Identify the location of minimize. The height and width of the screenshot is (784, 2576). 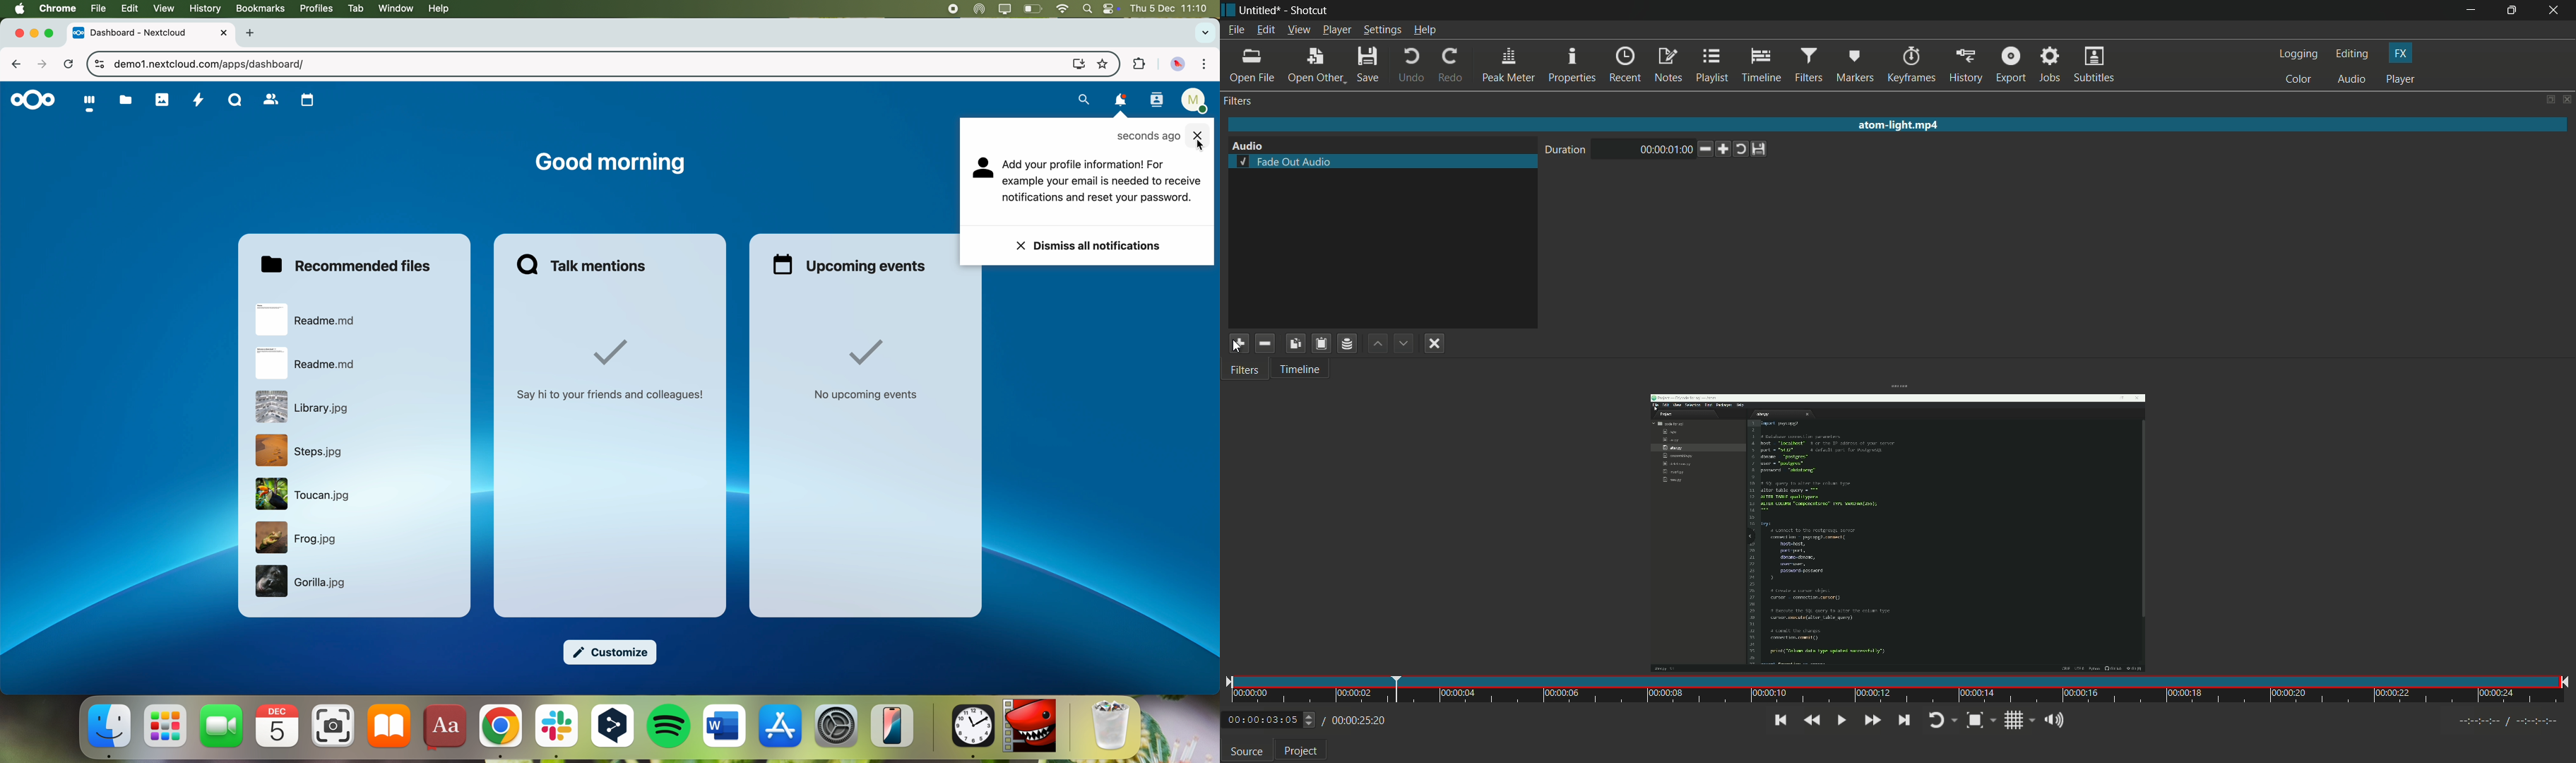
(2469, 11).